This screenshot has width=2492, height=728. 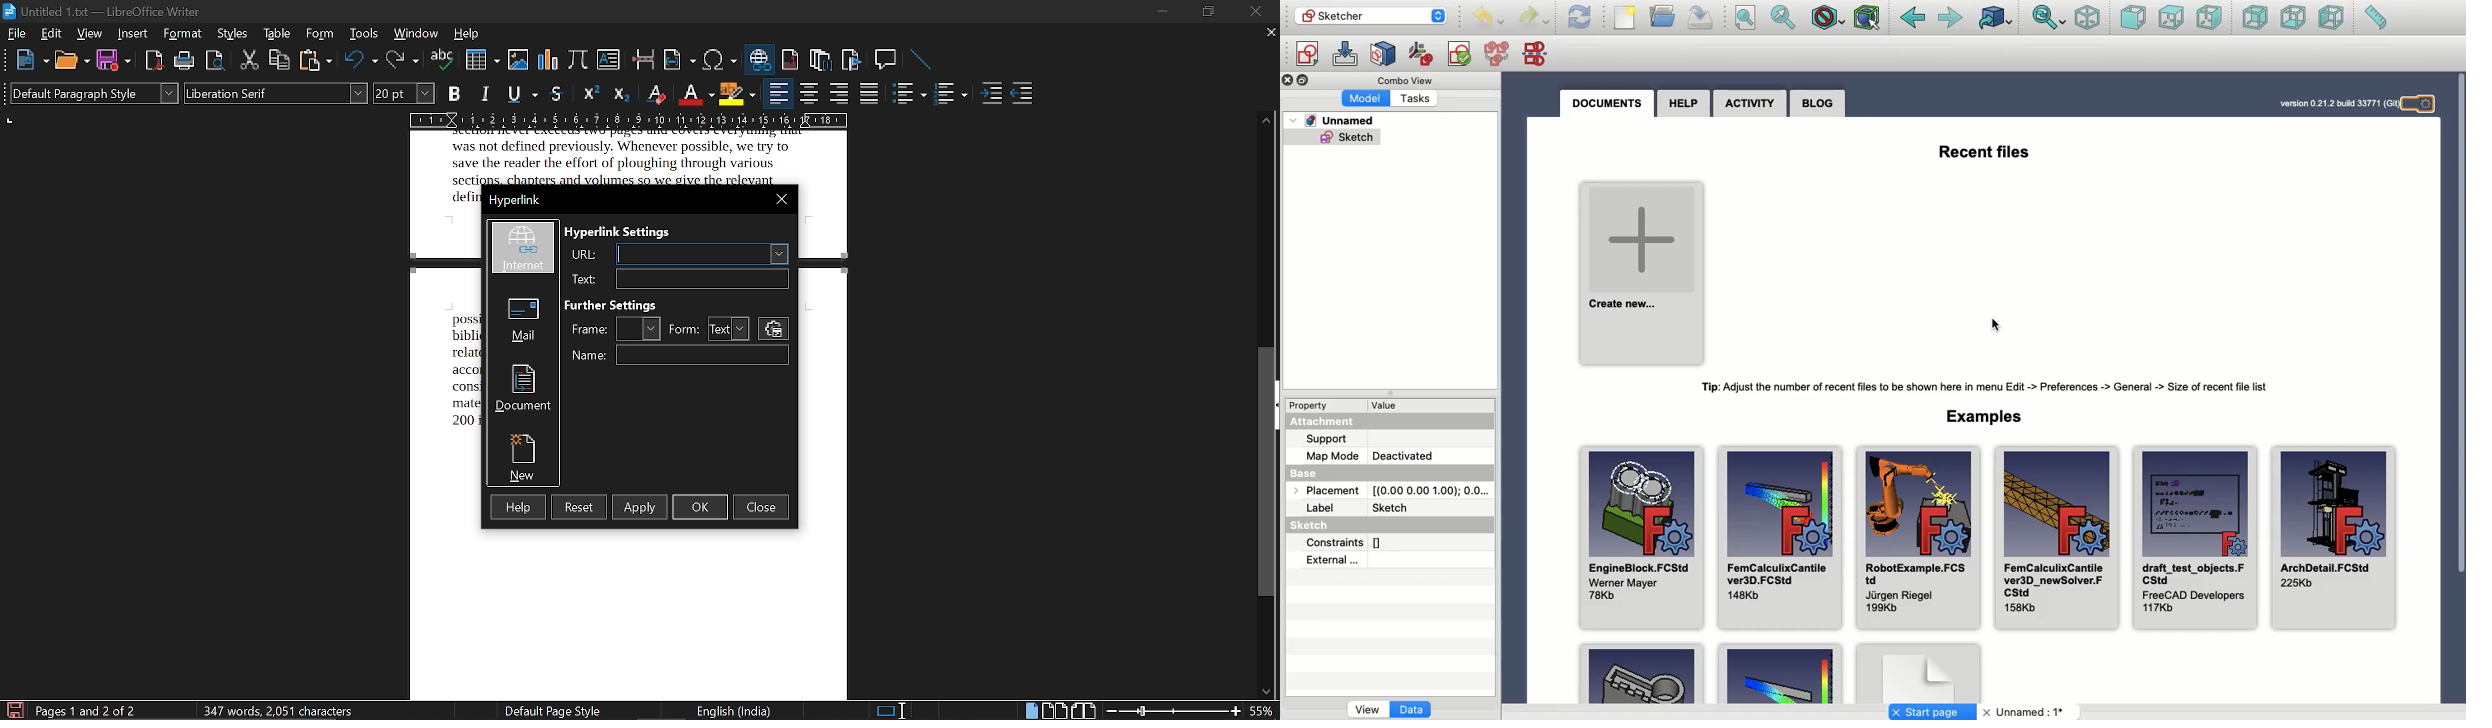 I want to click on book view, so click(x=1083, y=709).